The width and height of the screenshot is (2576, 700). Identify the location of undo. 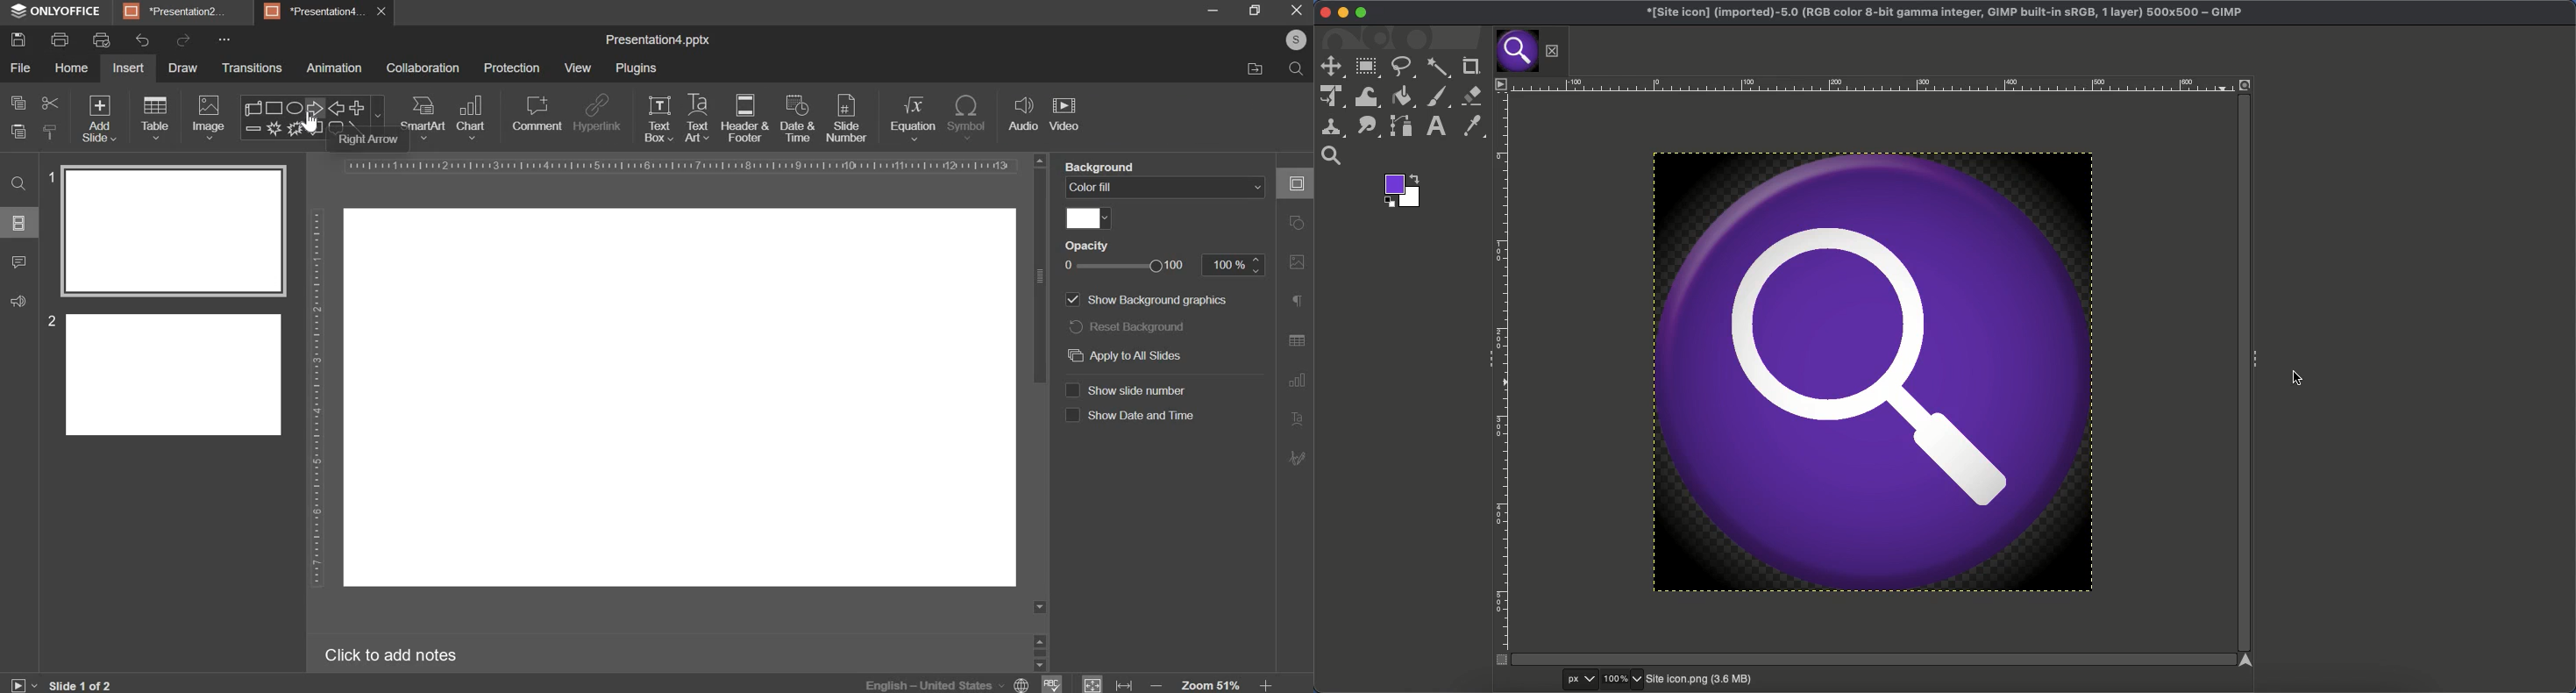
(143, 41).